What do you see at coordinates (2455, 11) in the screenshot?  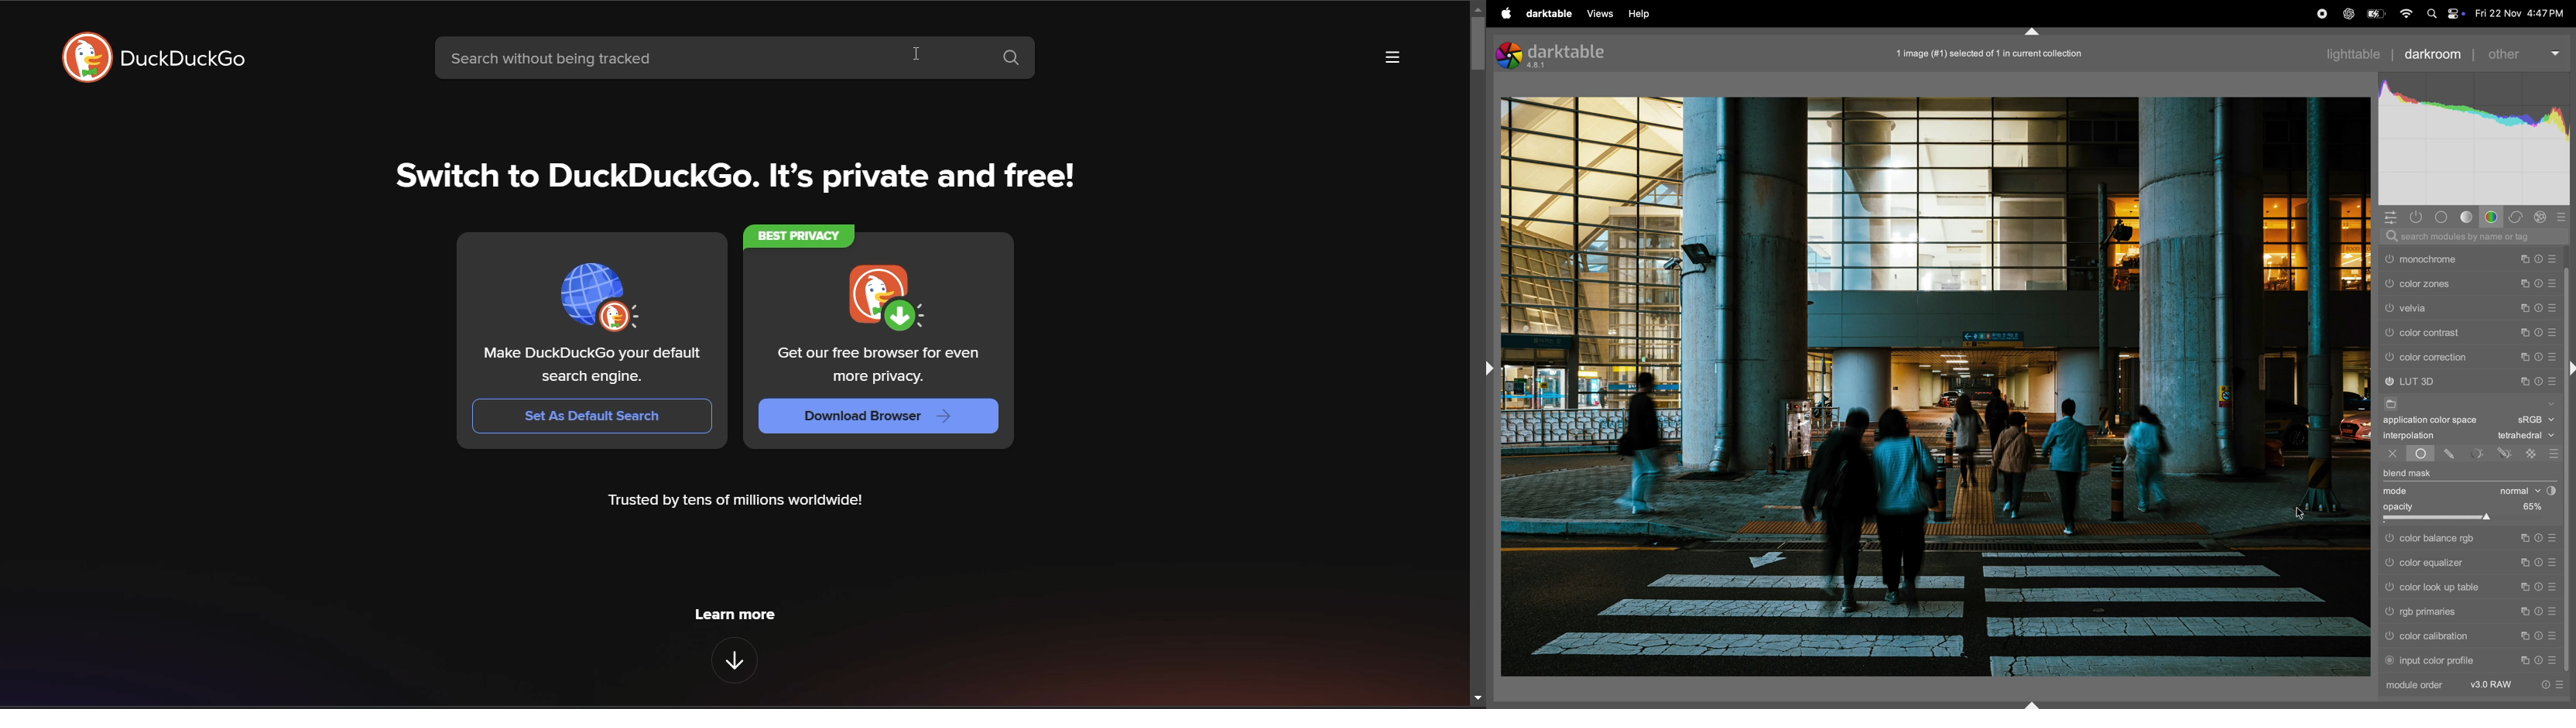 I see `apple widgets` at bounding box center [2455, 11].